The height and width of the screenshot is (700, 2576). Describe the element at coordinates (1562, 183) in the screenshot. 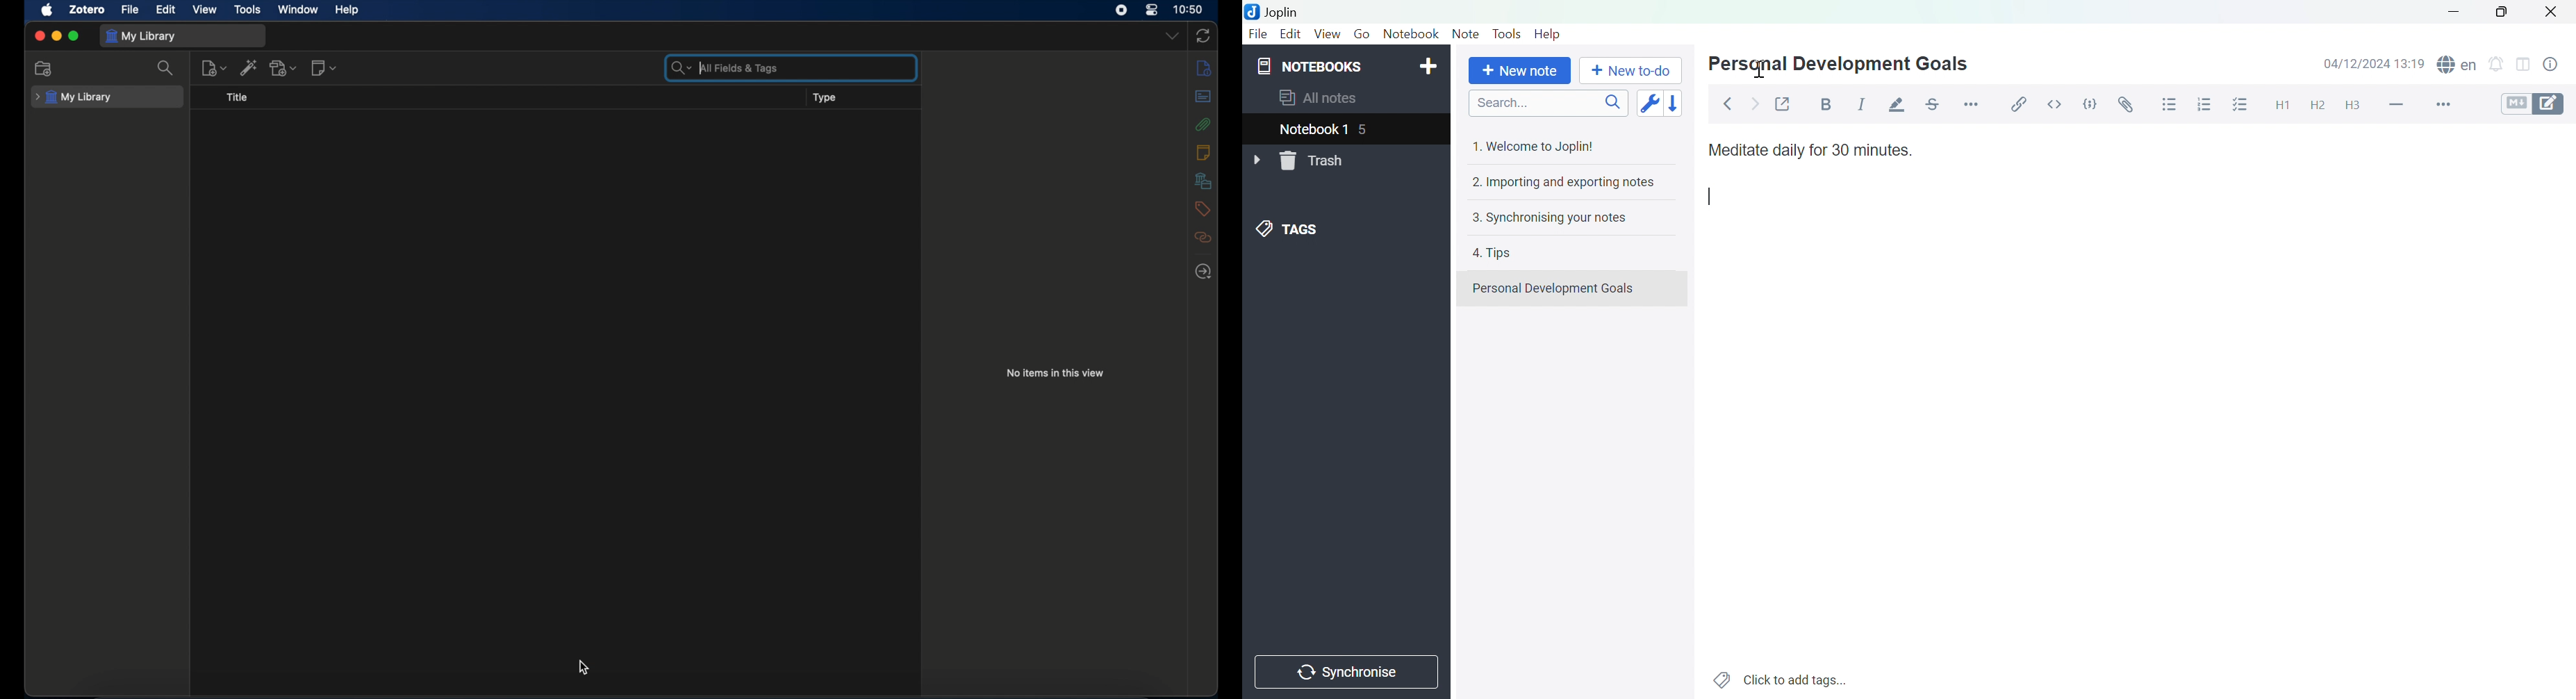

I see `2. Importing and exporting notes` at that location.